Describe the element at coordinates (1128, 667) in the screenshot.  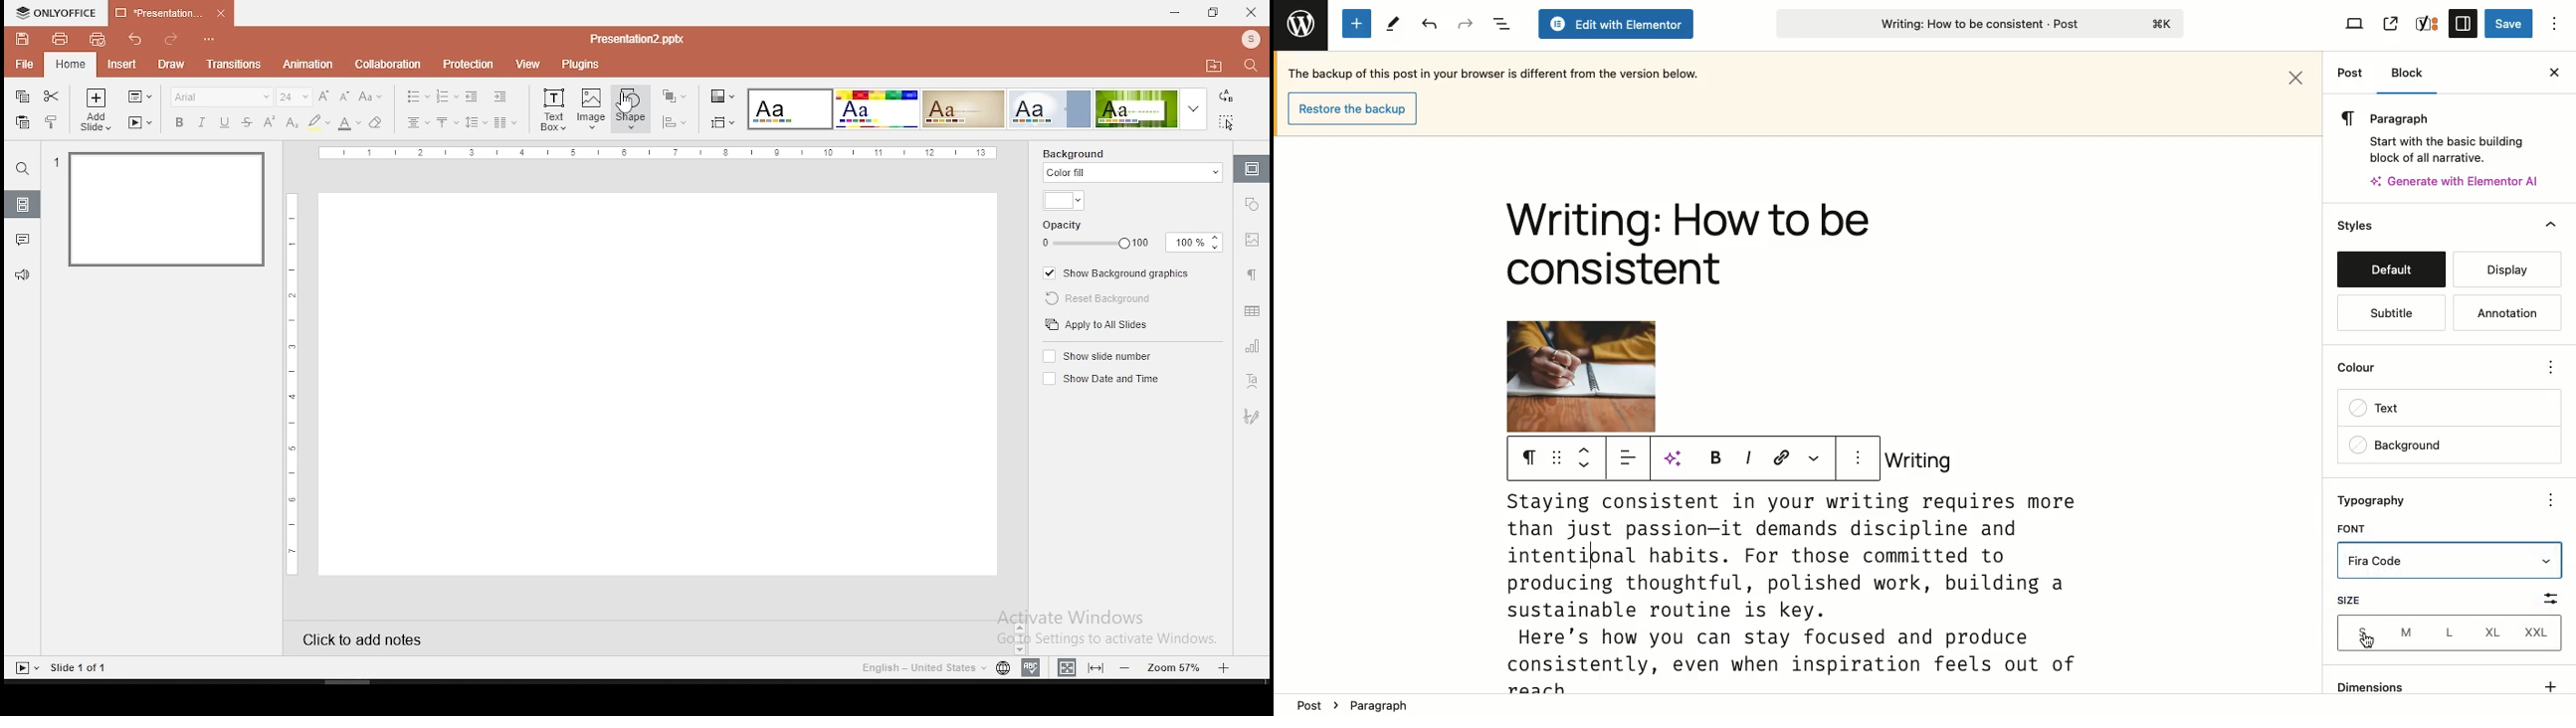
I see `zoom out` at that location.